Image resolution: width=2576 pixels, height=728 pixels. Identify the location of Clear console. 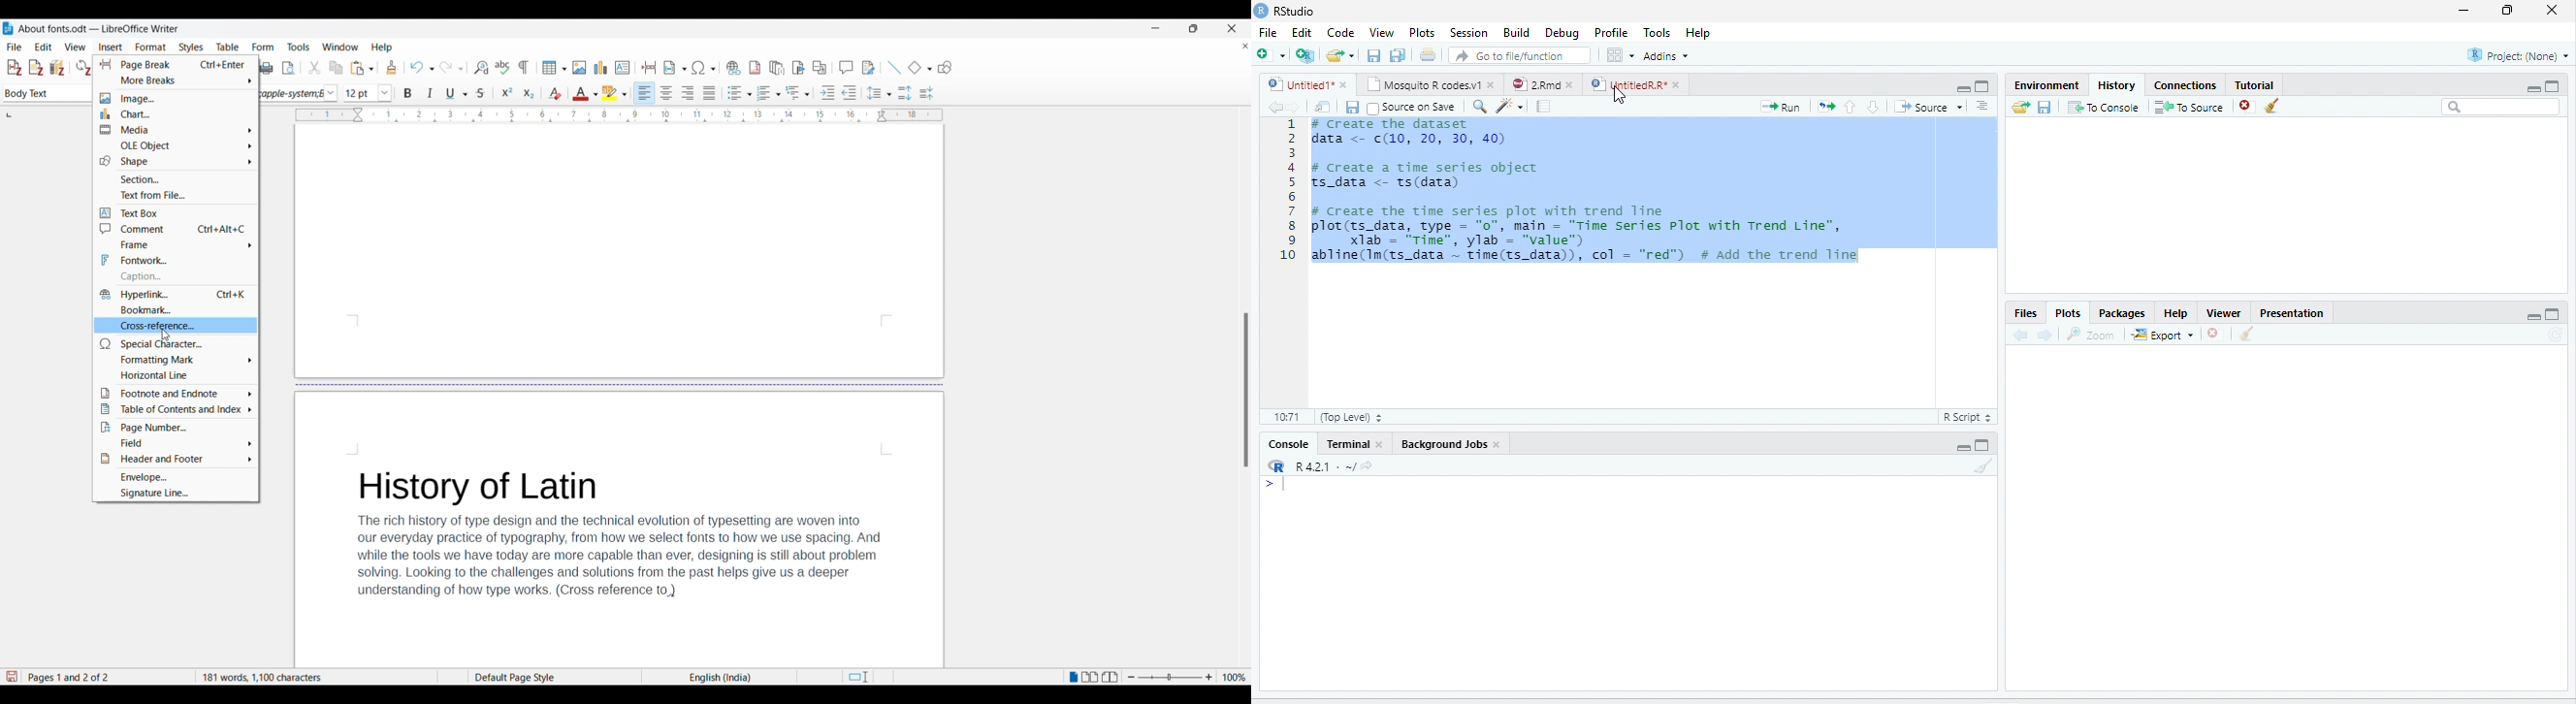
(1984, 465).